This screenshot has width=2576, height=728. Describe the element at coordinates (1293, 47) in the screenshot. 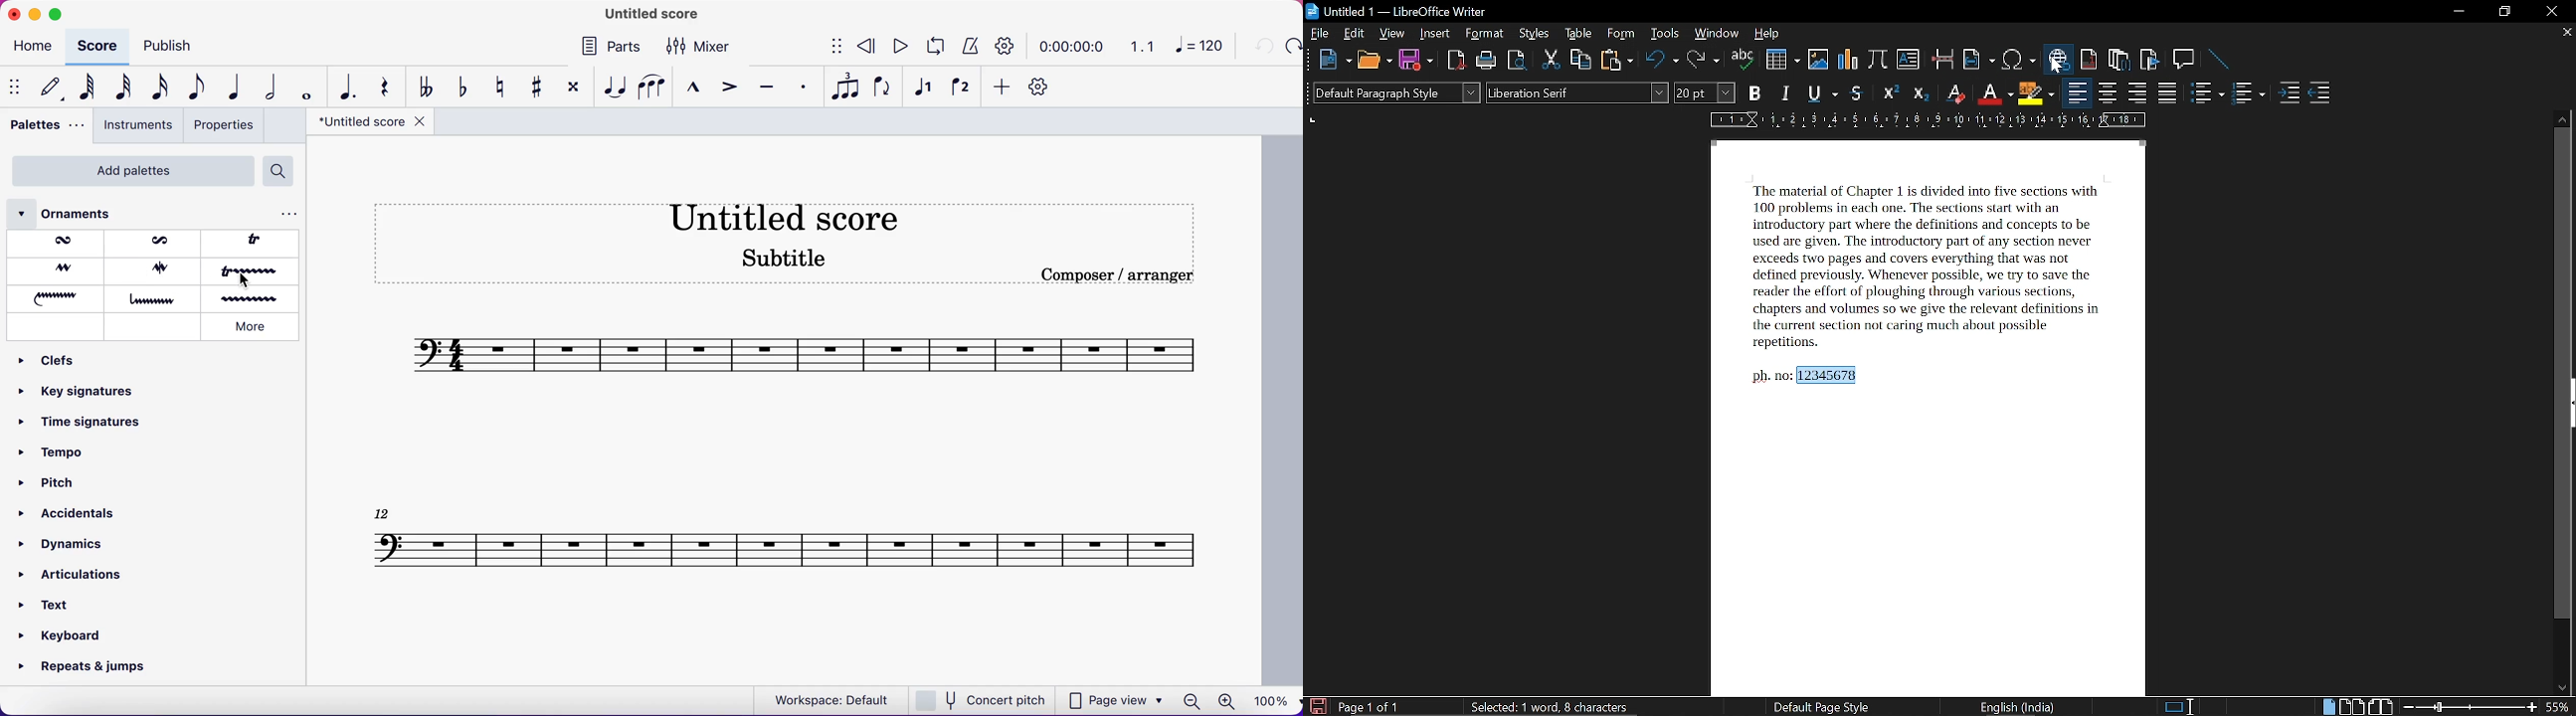

I see `redo` at that location.